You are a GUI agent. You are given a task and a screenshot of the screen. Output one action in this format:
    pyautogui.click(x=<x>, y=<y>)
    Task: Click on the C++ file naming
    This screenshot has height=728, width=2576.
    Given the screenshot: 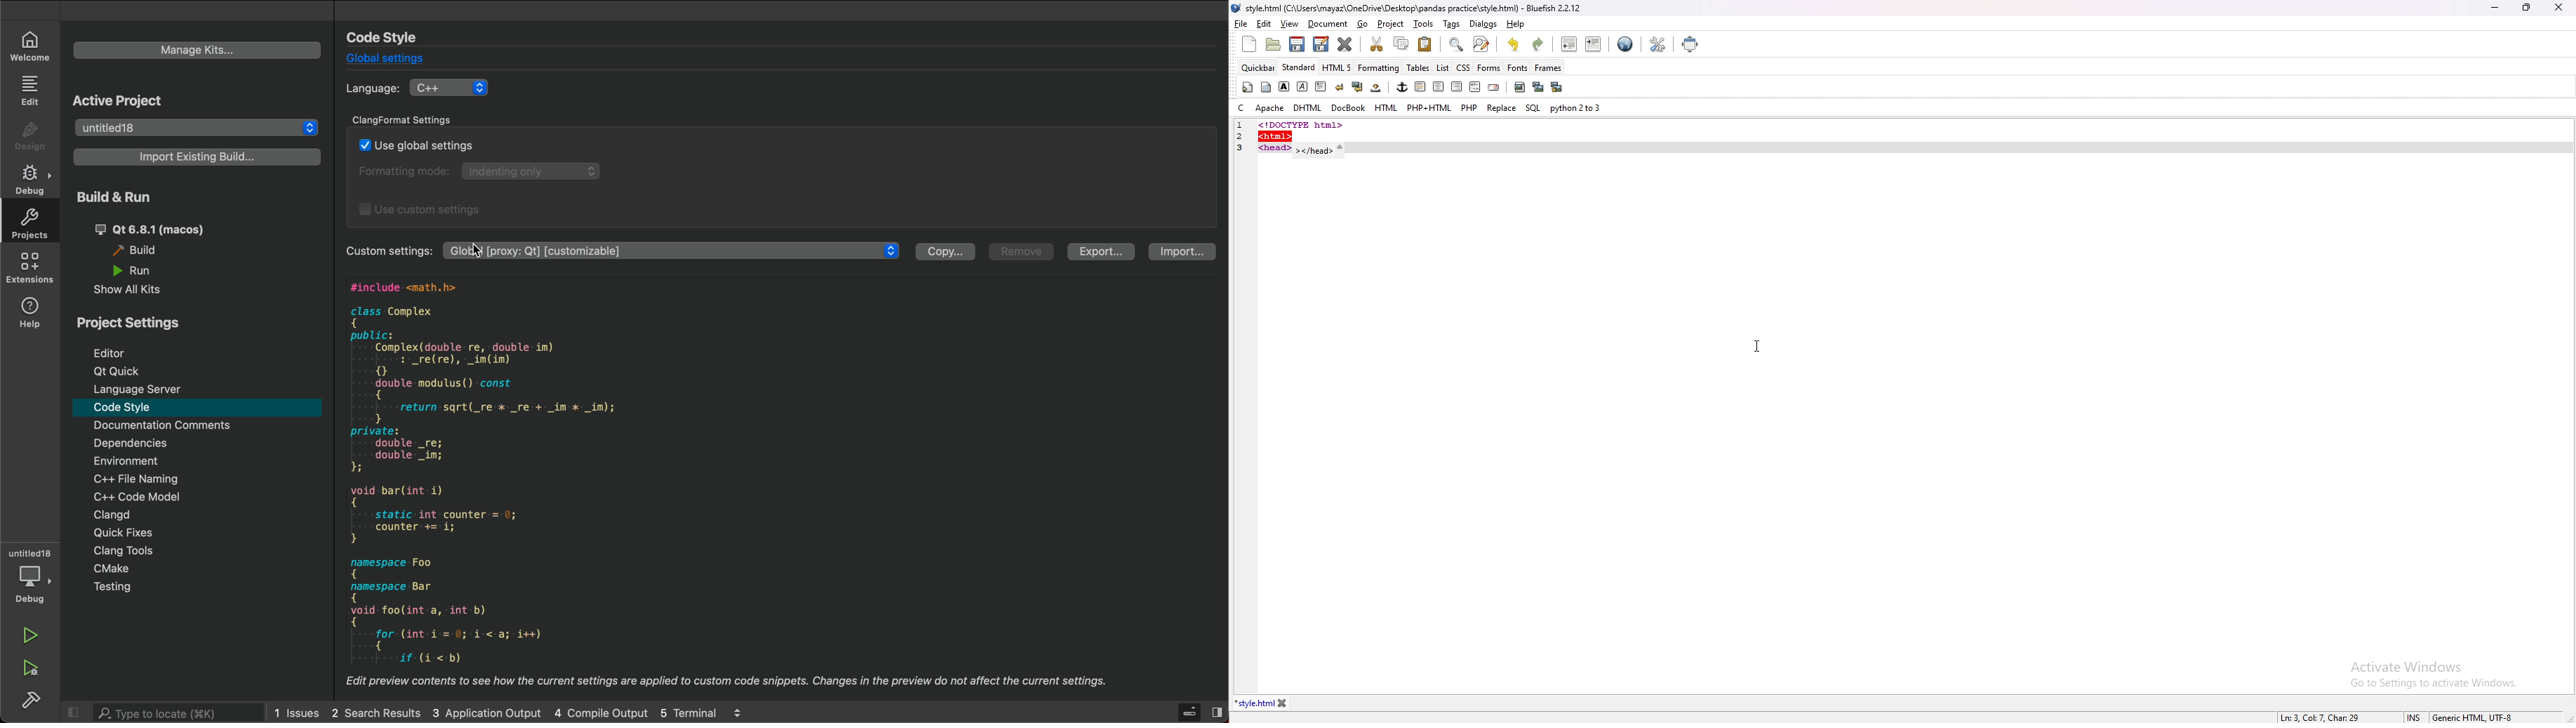 What is the action you would take?
    pyautogui.click(x=158, y=479)
    